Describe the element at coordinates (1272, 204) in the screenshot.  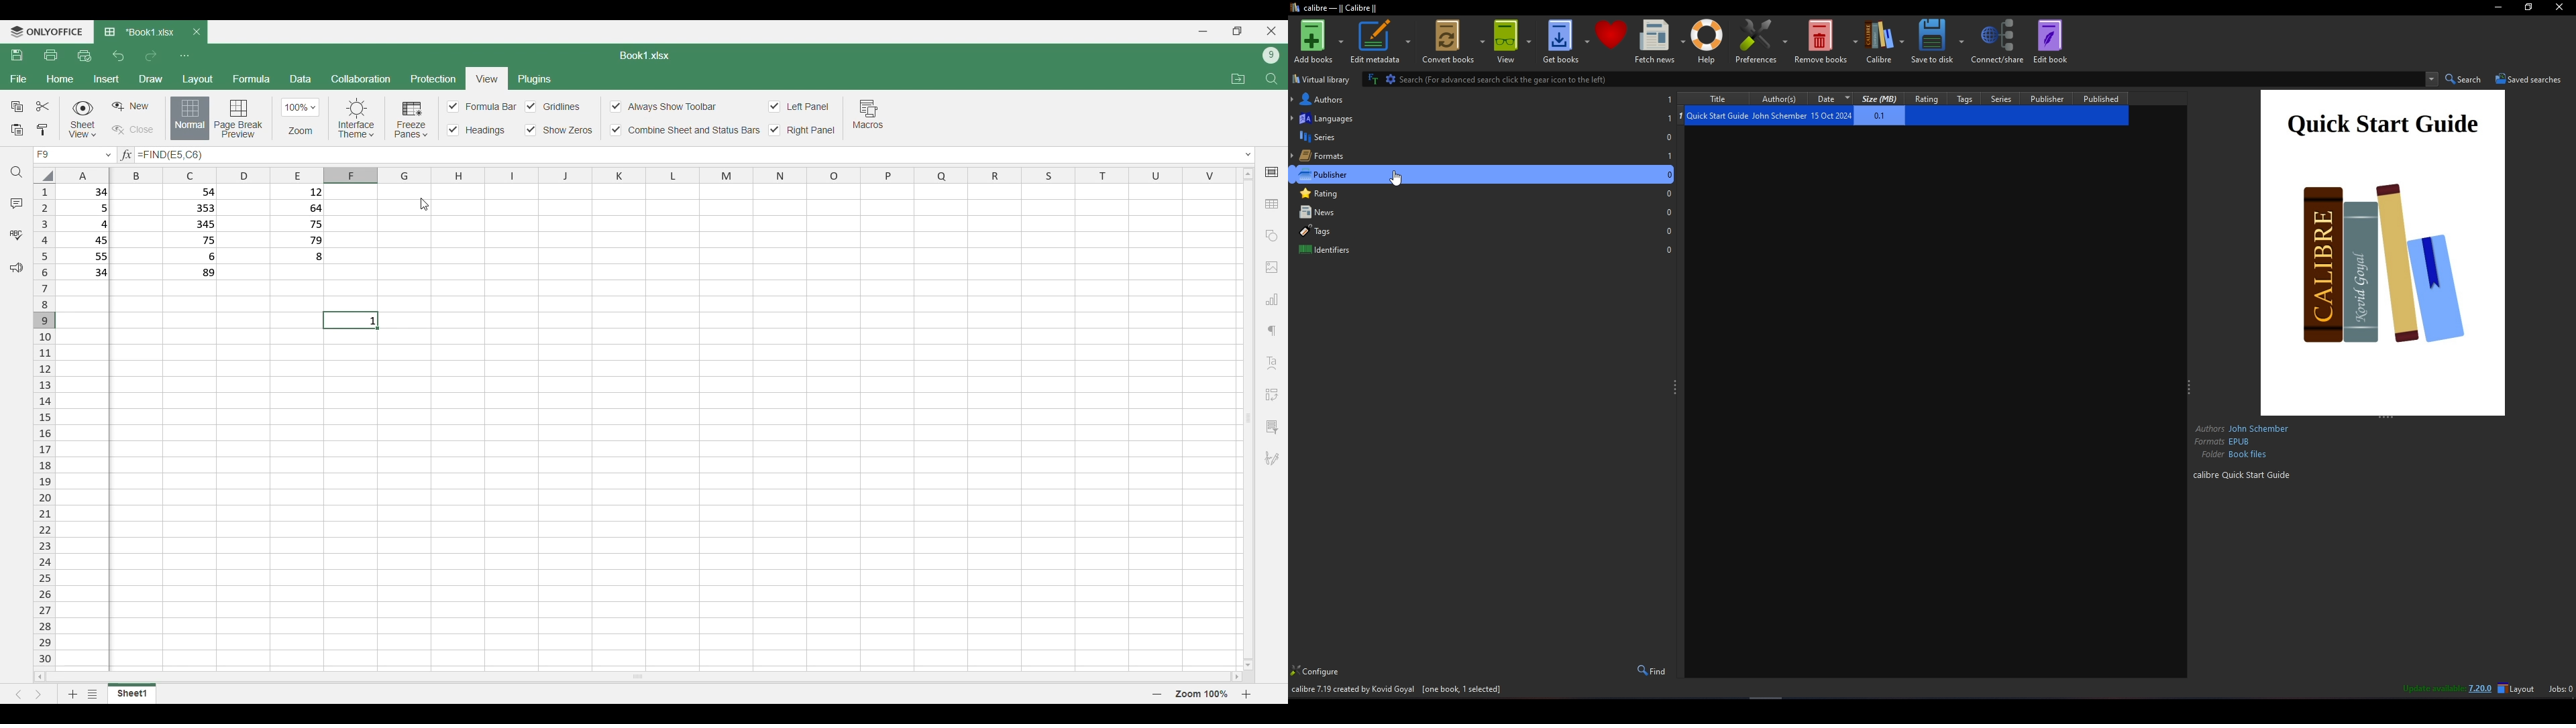
I see `Add table` at that location.